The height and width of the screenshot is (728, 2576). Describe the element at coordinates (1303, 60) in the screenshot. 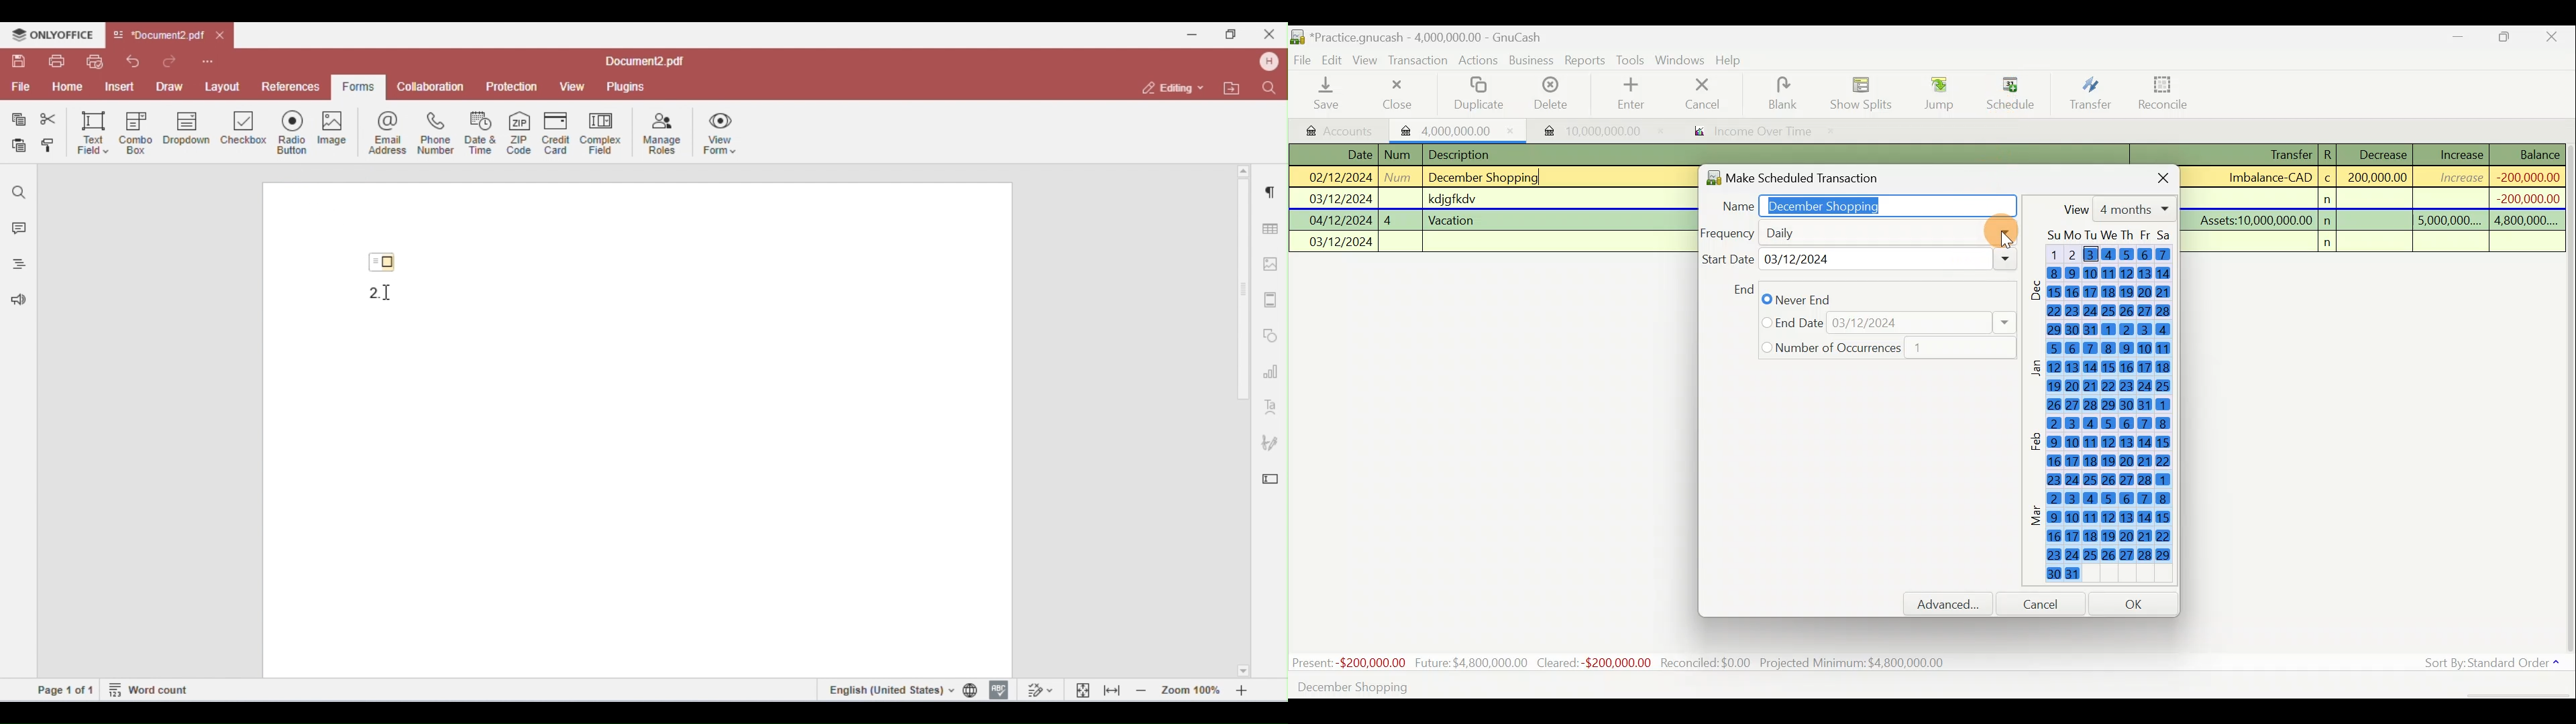

I see `File` at that location.